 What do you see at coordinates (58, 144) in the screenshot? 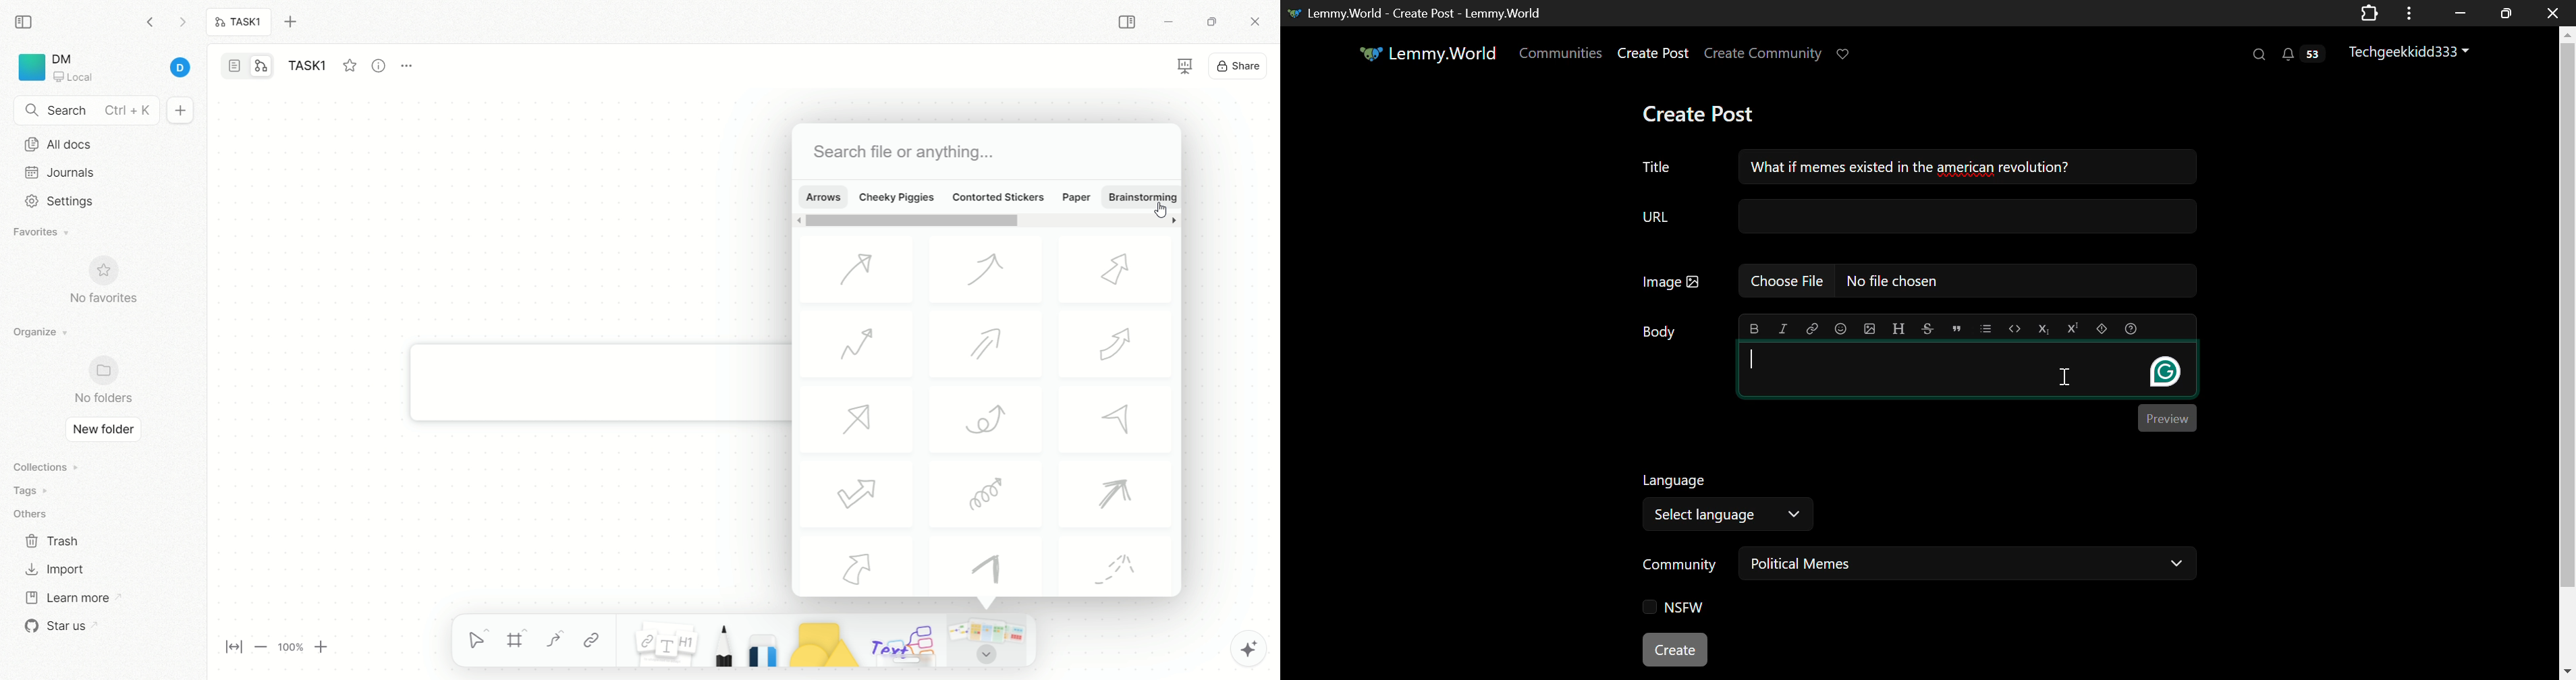
I see `all docs` at bounding box center [58, 144].